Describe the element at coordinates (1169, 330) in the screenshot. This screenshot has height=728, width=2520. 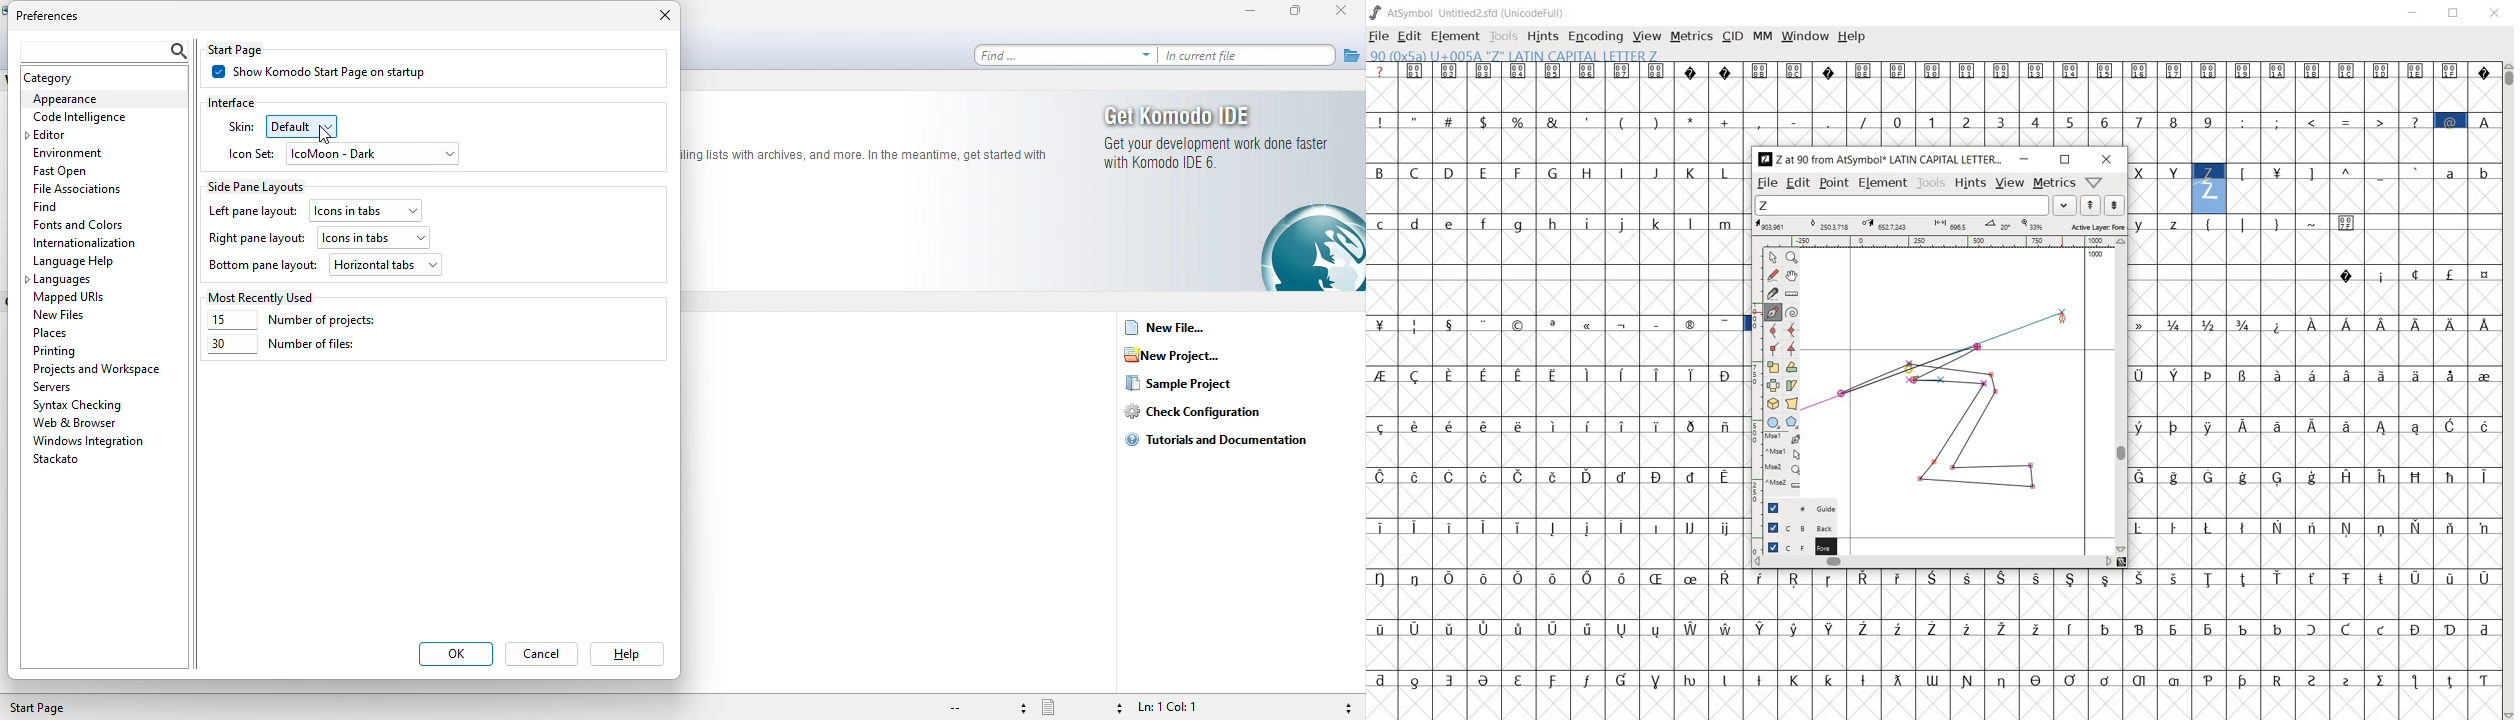
I see `new file` at that location.